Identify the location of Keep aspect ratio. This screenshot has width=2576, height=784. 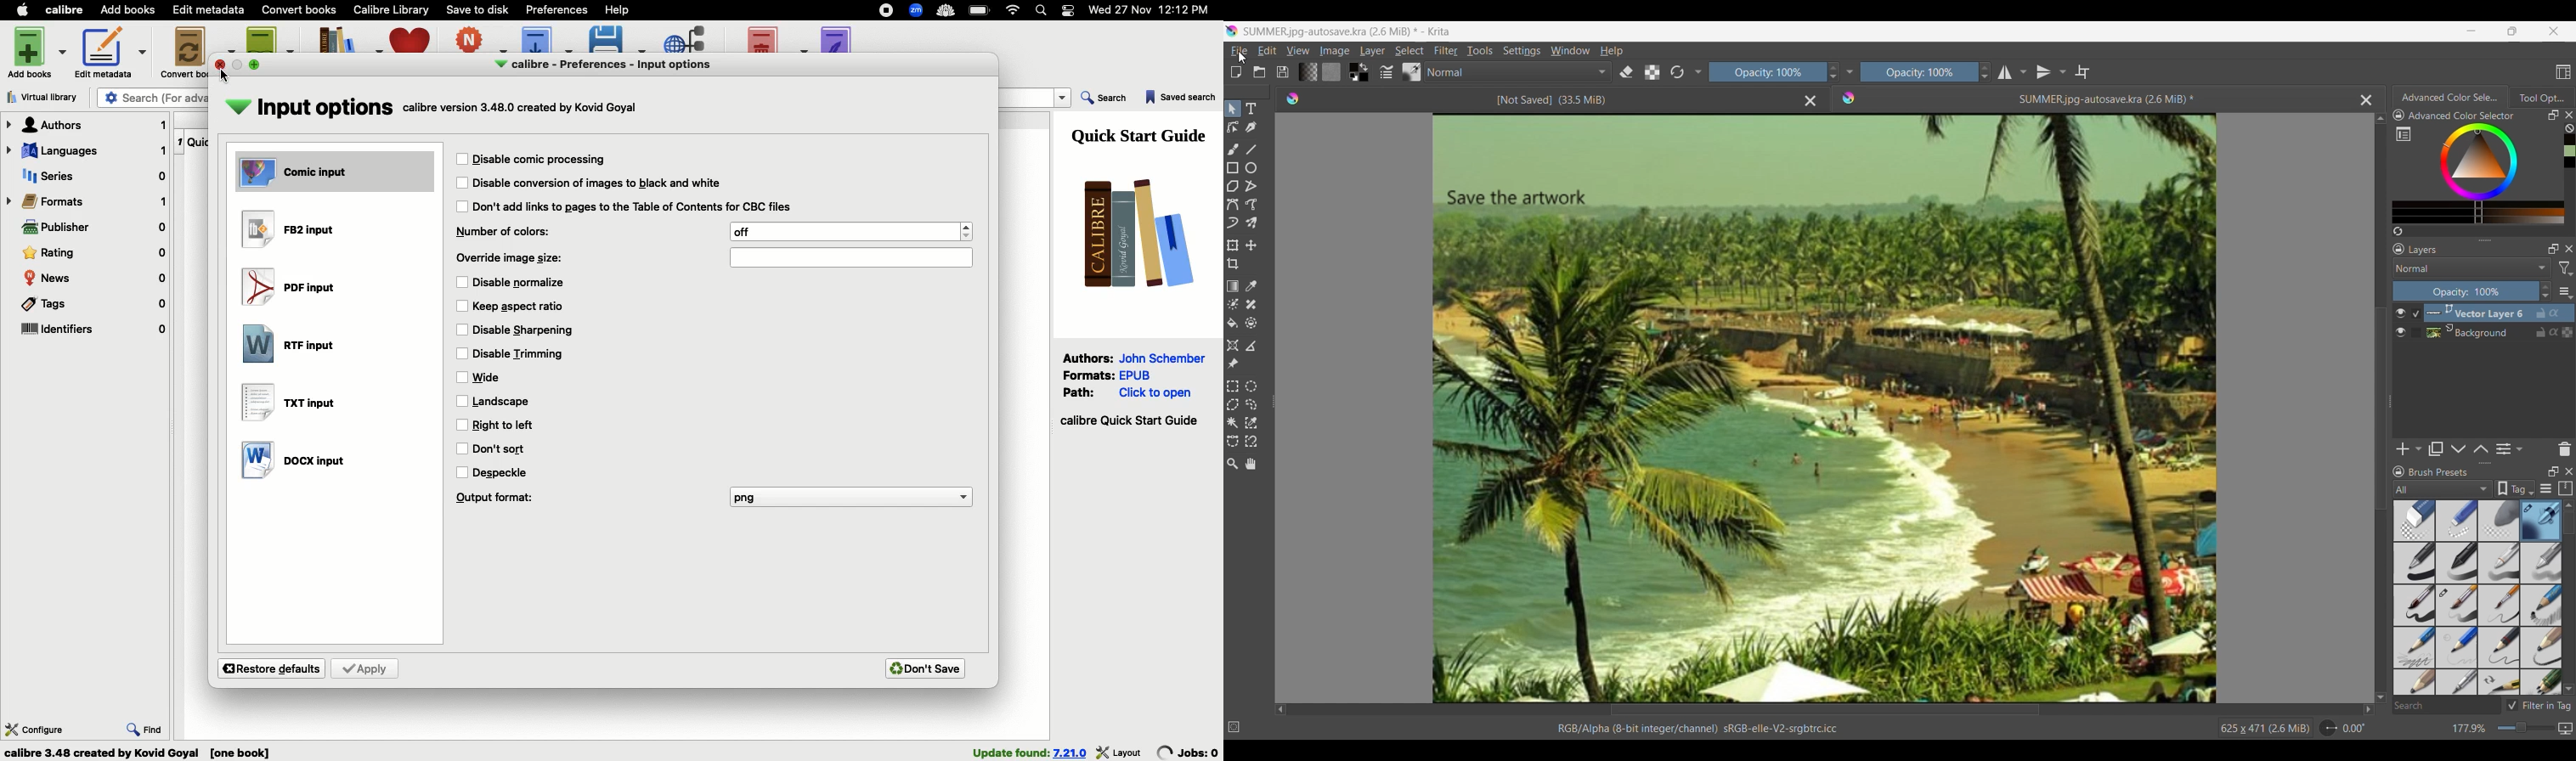
(522, 305).